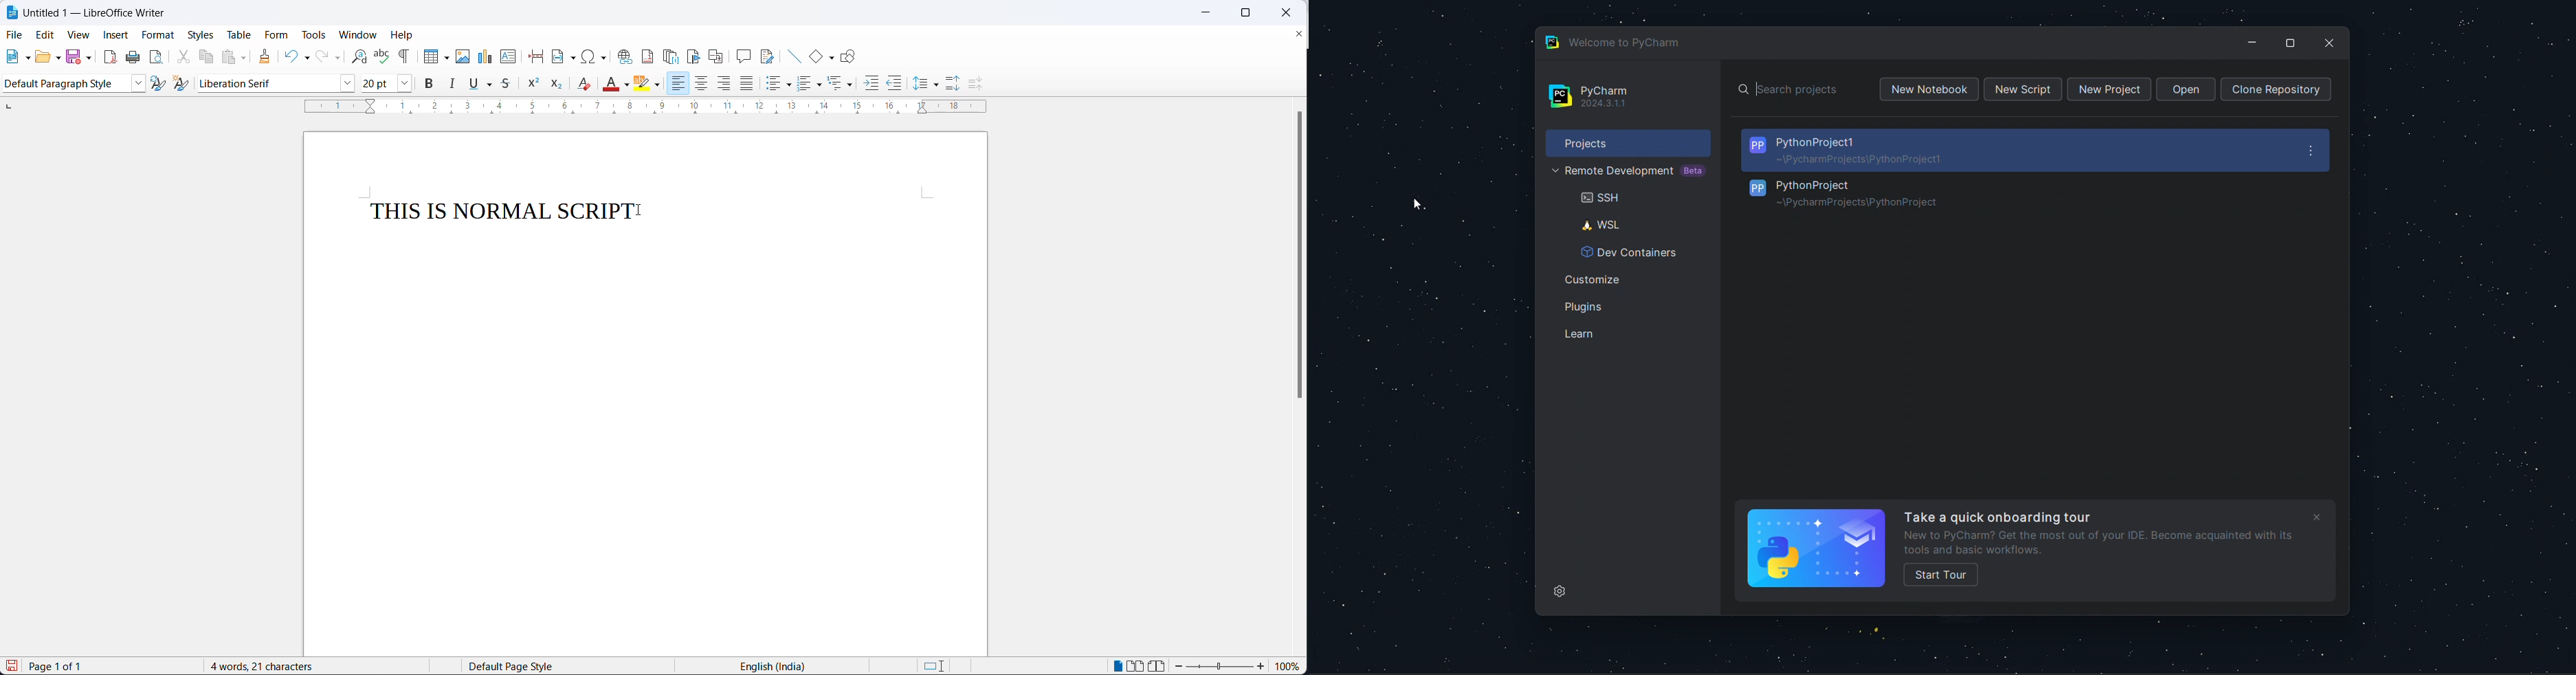  Describe the element at coordinates (772, 86) in the screenshot. I see `toggle unordered list` at that location.